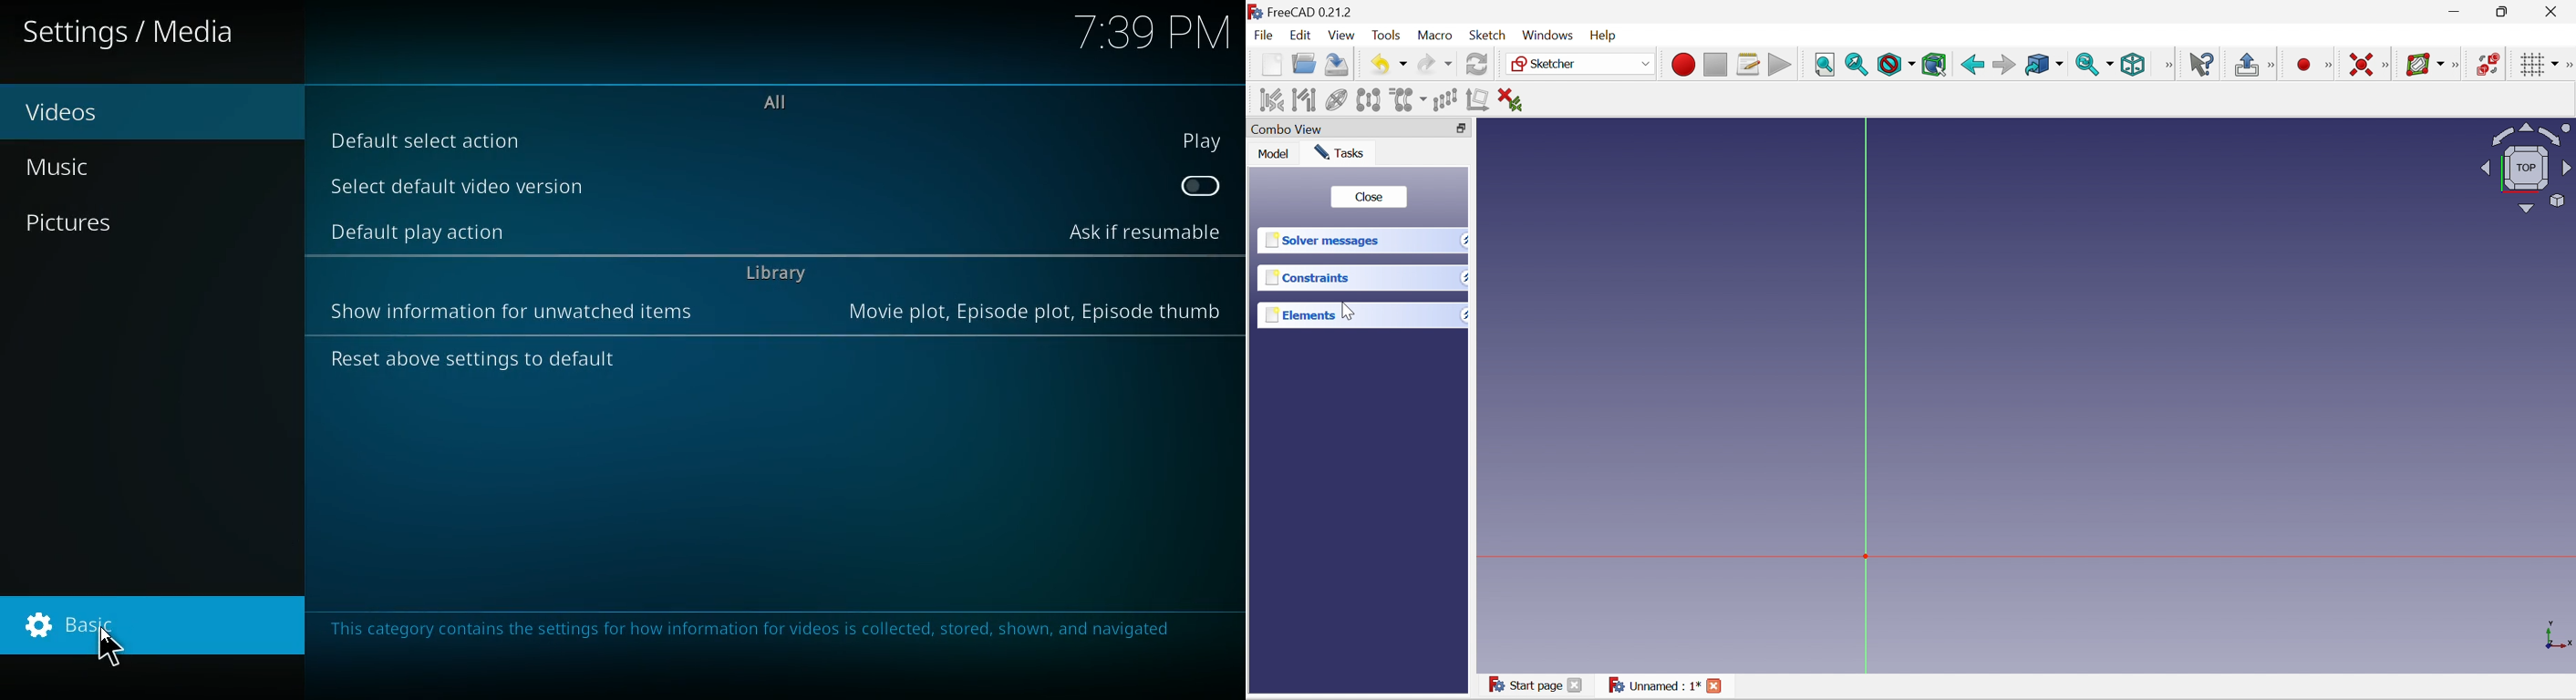 Image resolution: width=2576 pixels, height=700 pixels. Describe the element at coordinates (1348, 312) in the screenshot. I see `Cursor` at that location.